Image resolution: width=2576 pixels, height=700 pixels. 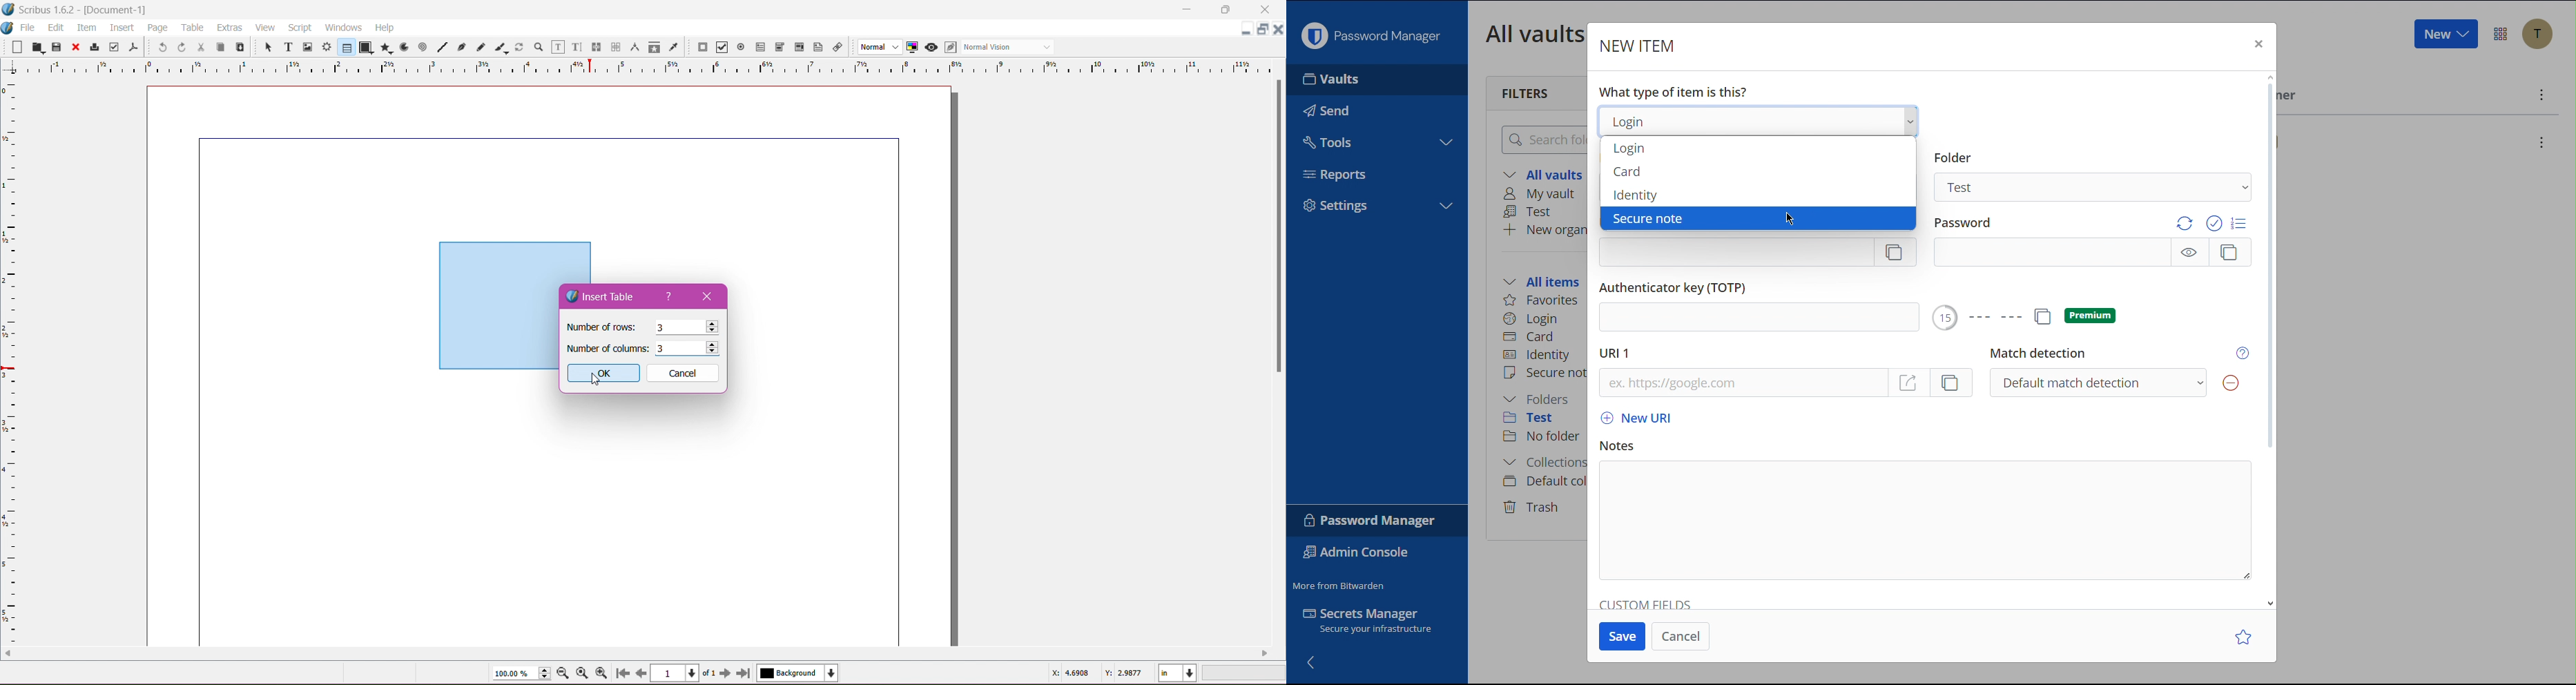 What do you see at coordinates (1953, 157) in the screenshot?
I see `Folder` at bounding box center [1953, 157].